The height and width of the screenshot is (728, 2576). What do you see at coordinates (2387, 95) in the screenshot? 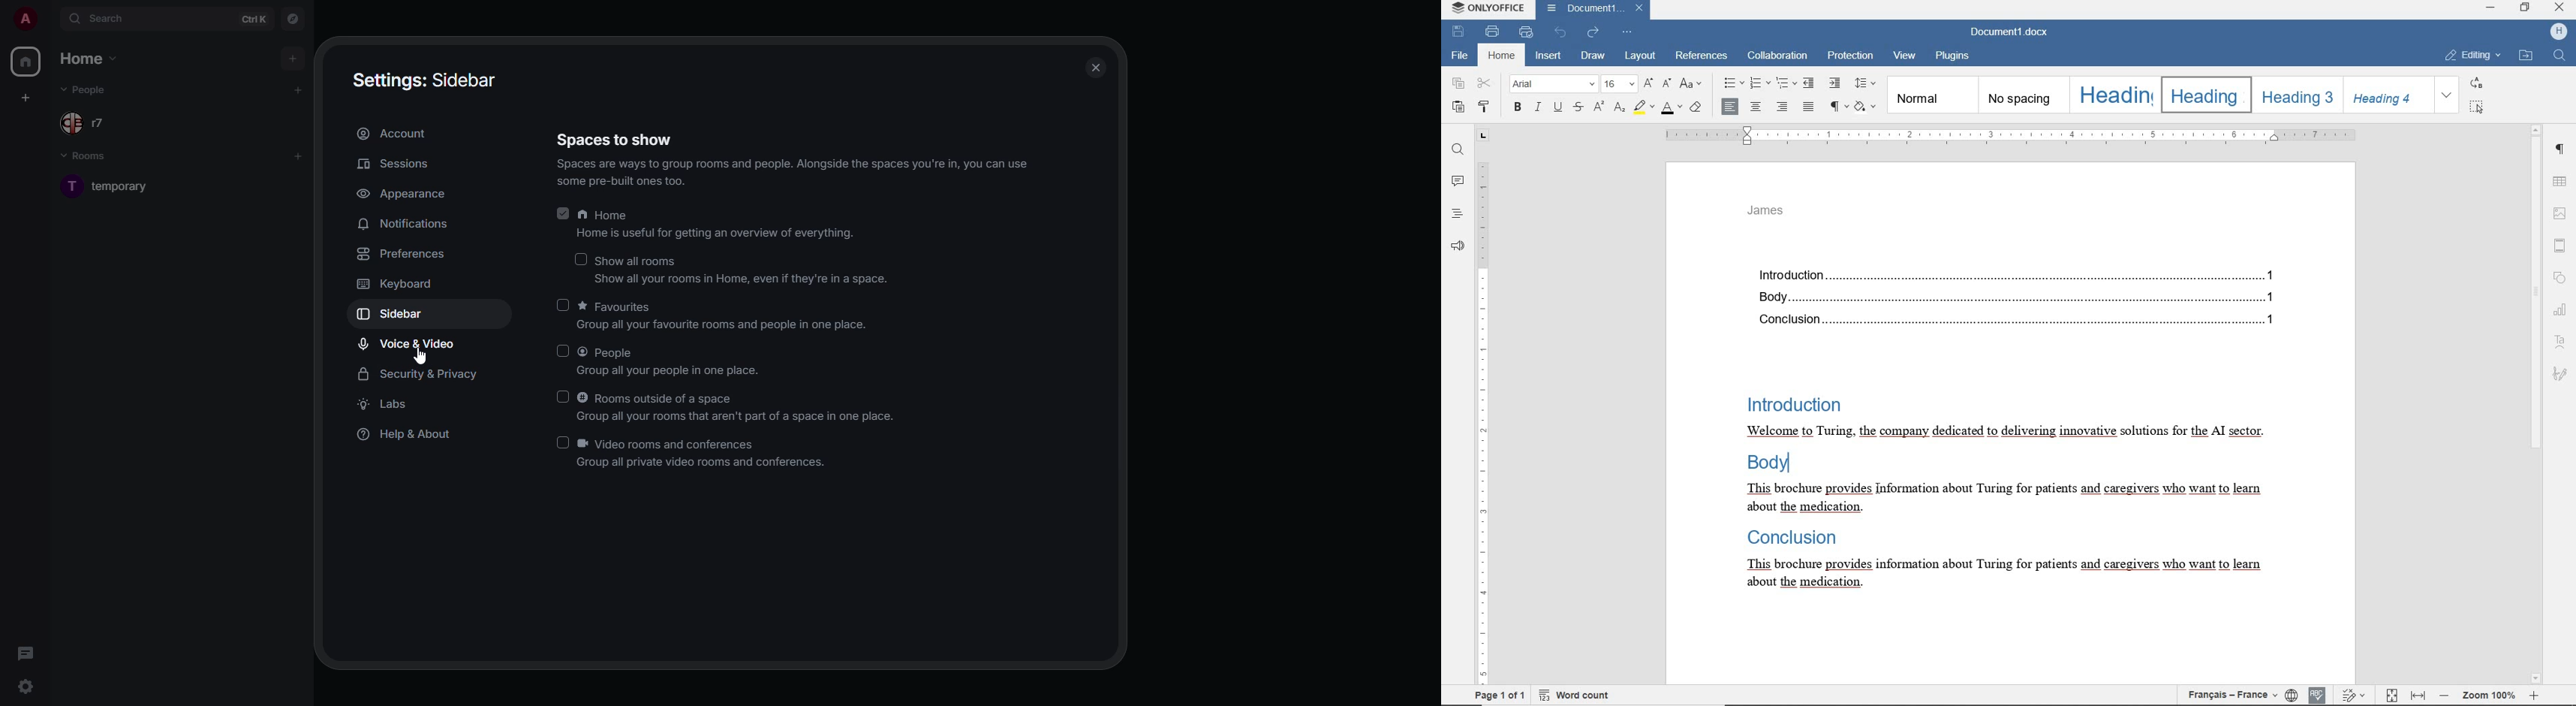
I see `HEADING 4` at bounding box center [2387, 95].